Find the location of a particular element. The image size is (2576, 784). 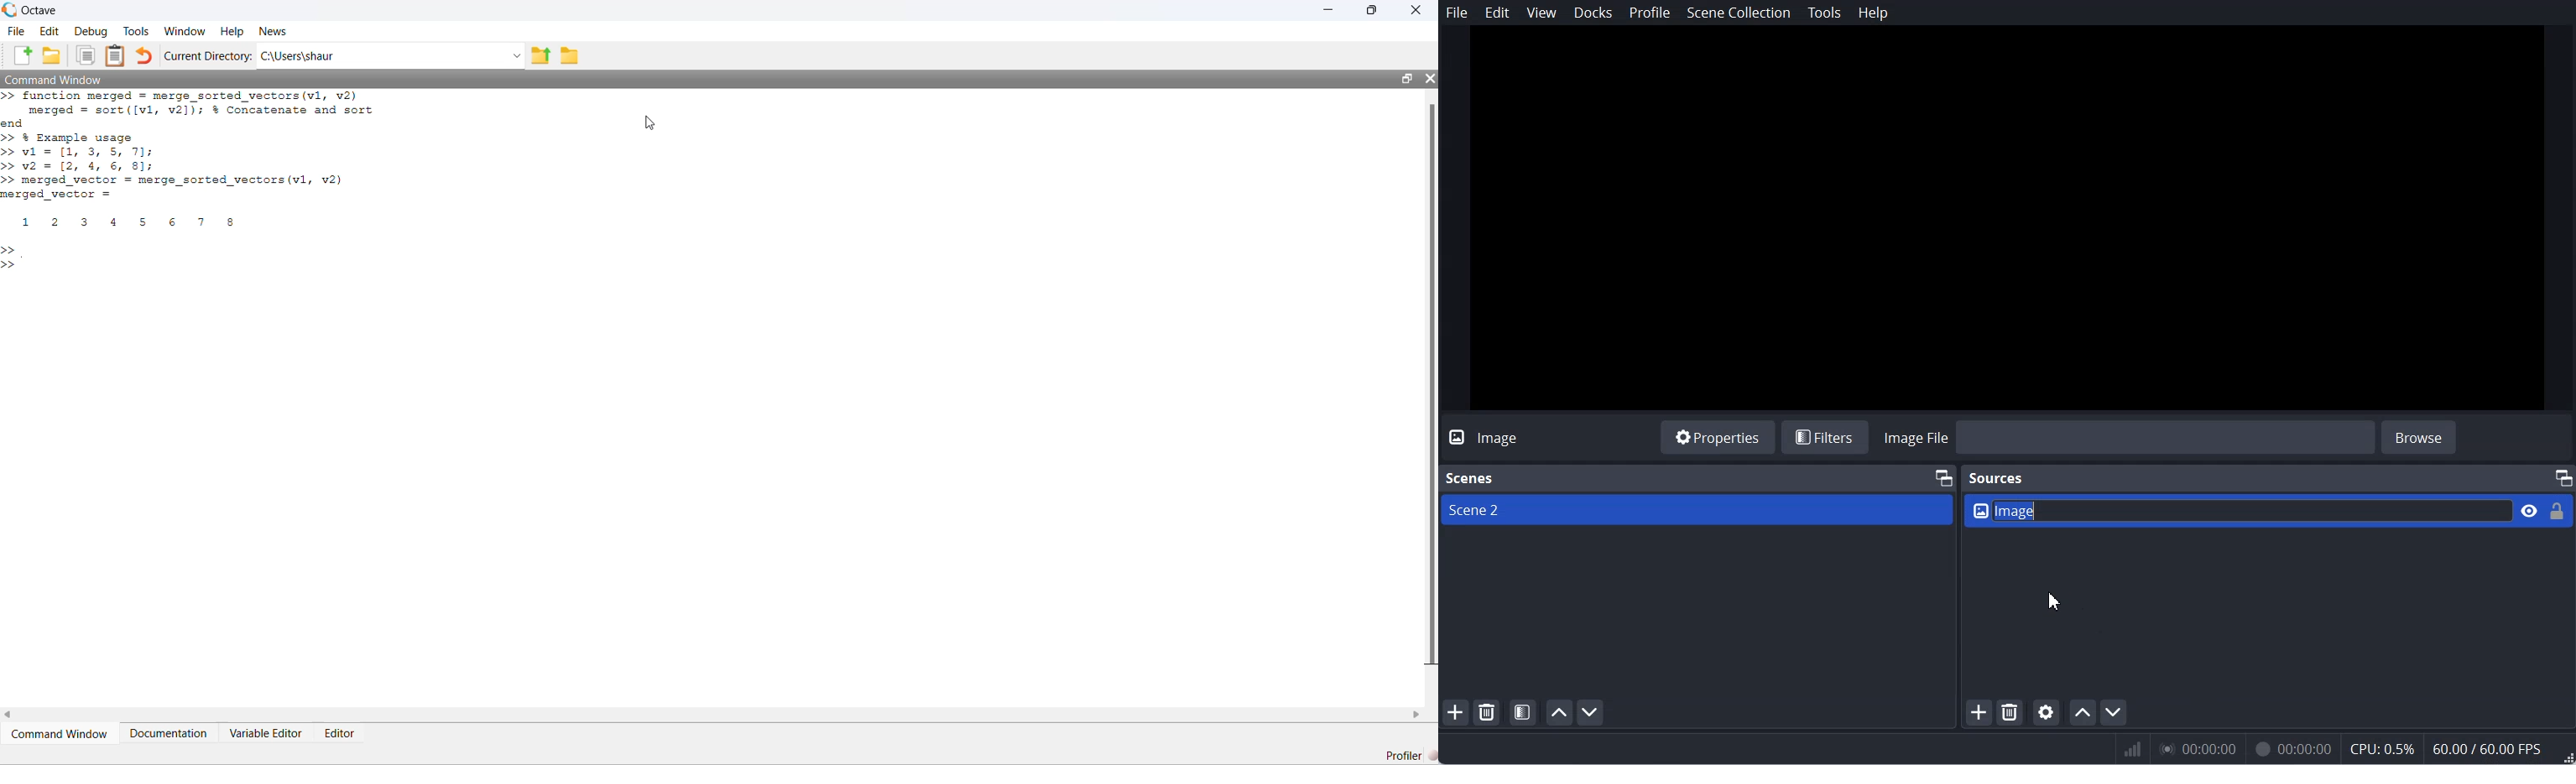

Scene Collection is located at coordinates (1739, 13).